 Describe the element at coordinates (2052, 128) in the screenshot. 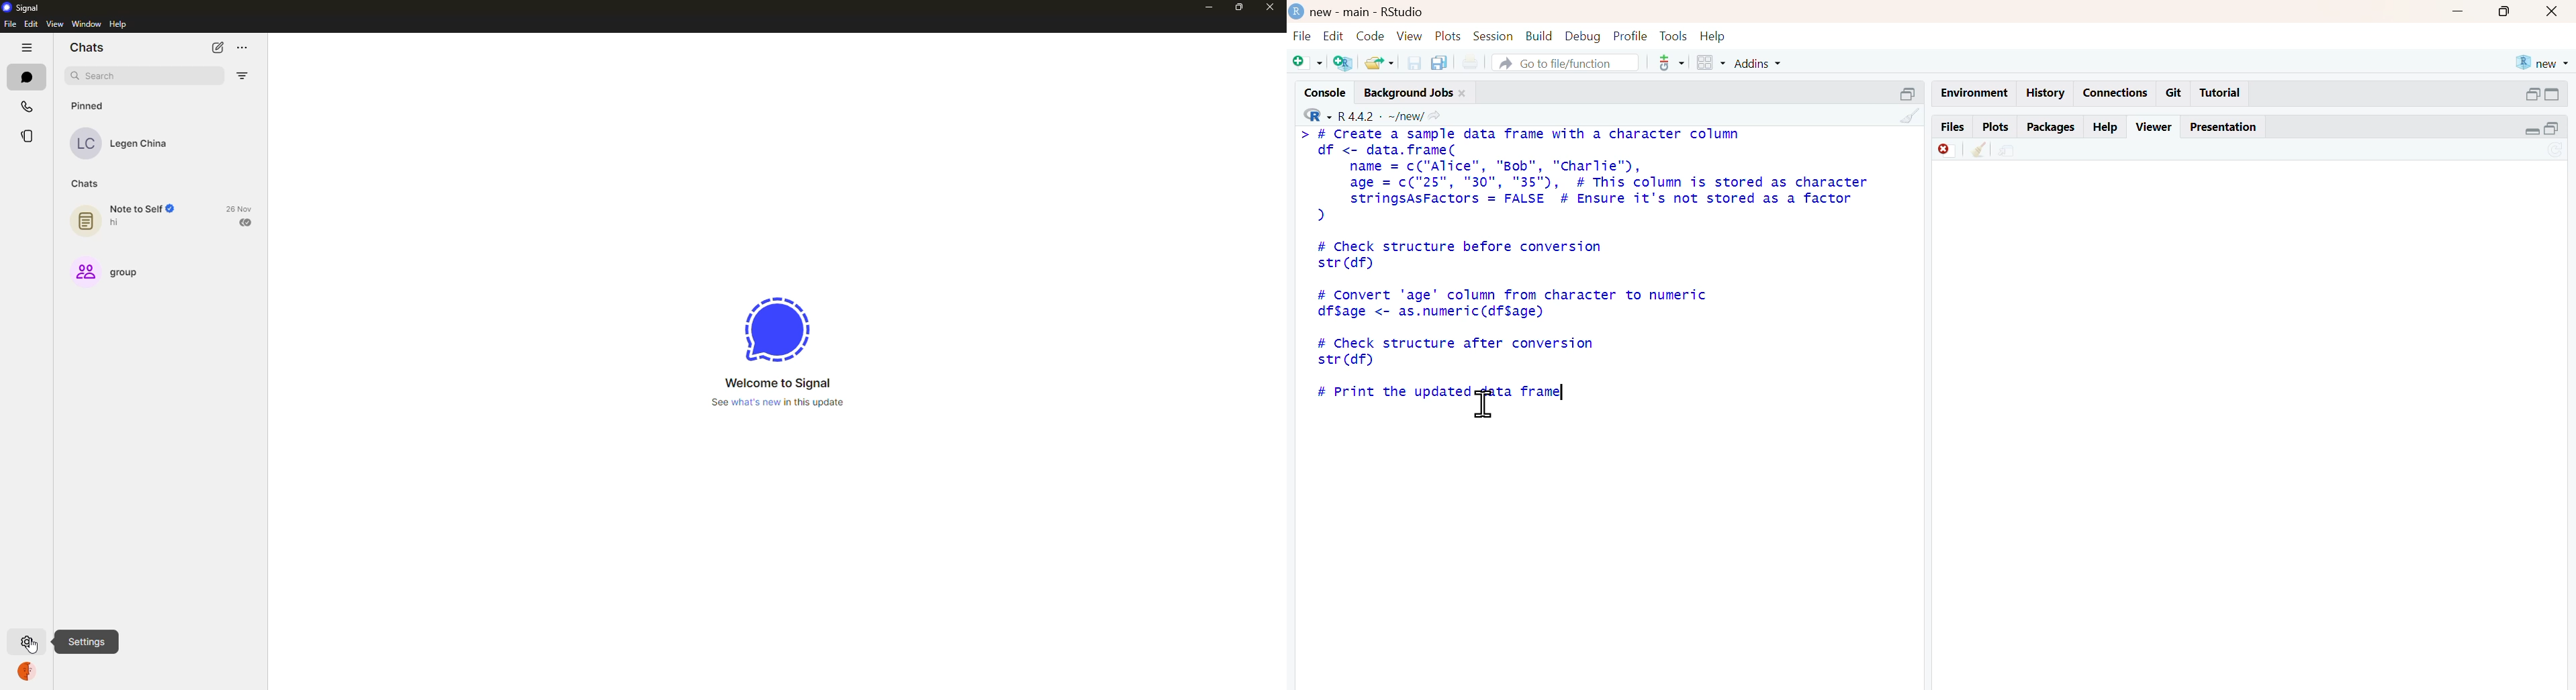

I see `packages` at that location.